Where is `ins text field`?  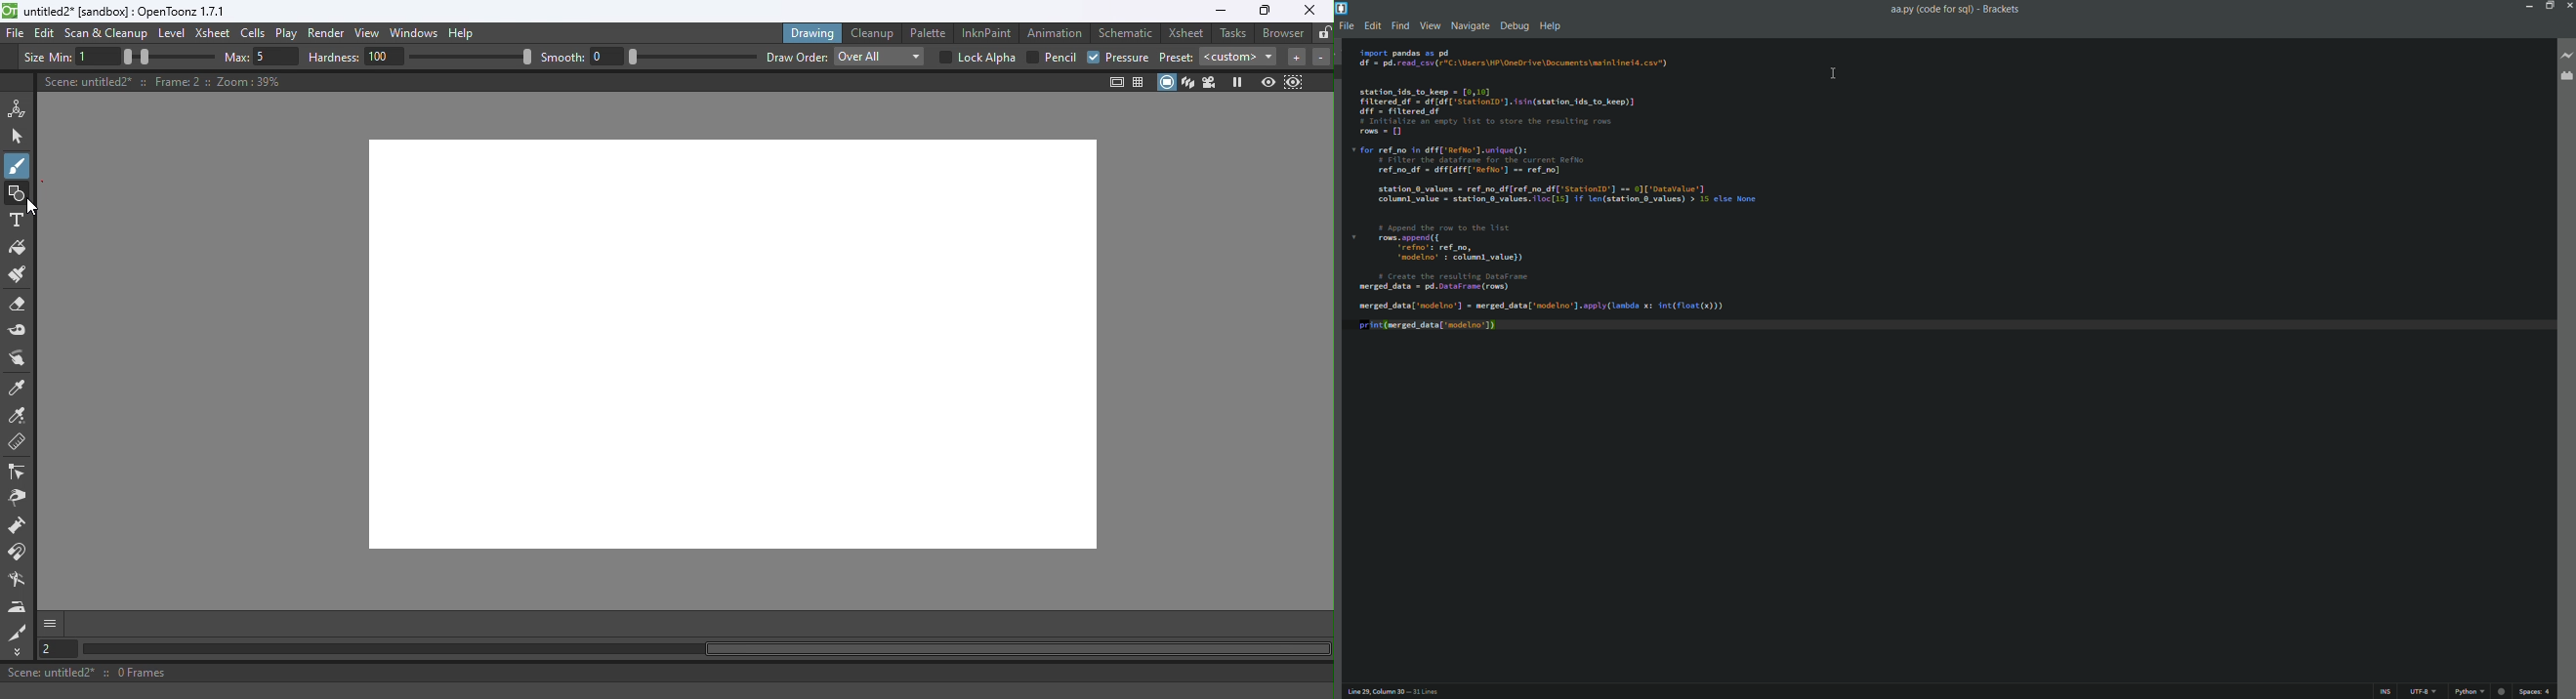
ins text field is located at coordinates (2386, 692).